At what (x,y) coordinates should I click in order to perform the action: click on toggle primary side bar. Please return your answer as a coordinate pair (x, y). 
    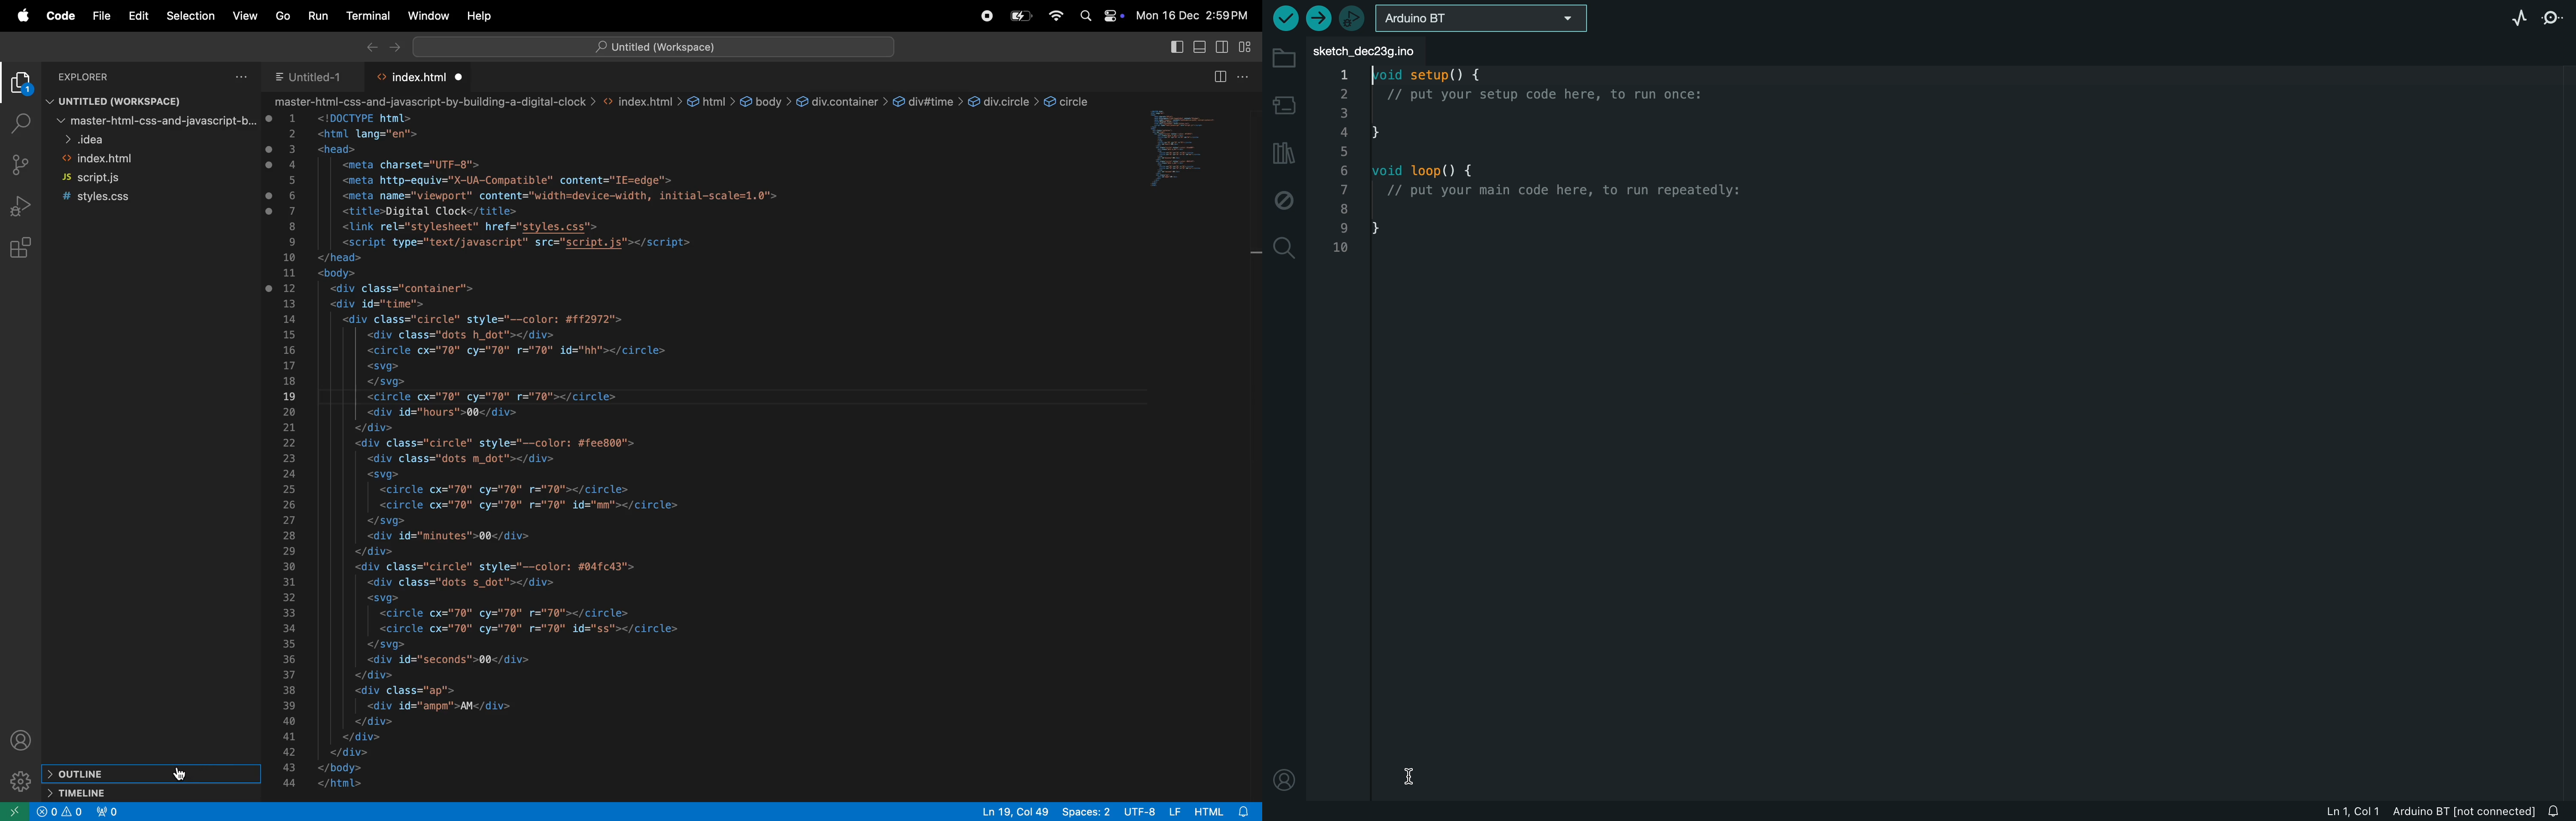
    Looking at the image, I should click on (1175, 46).